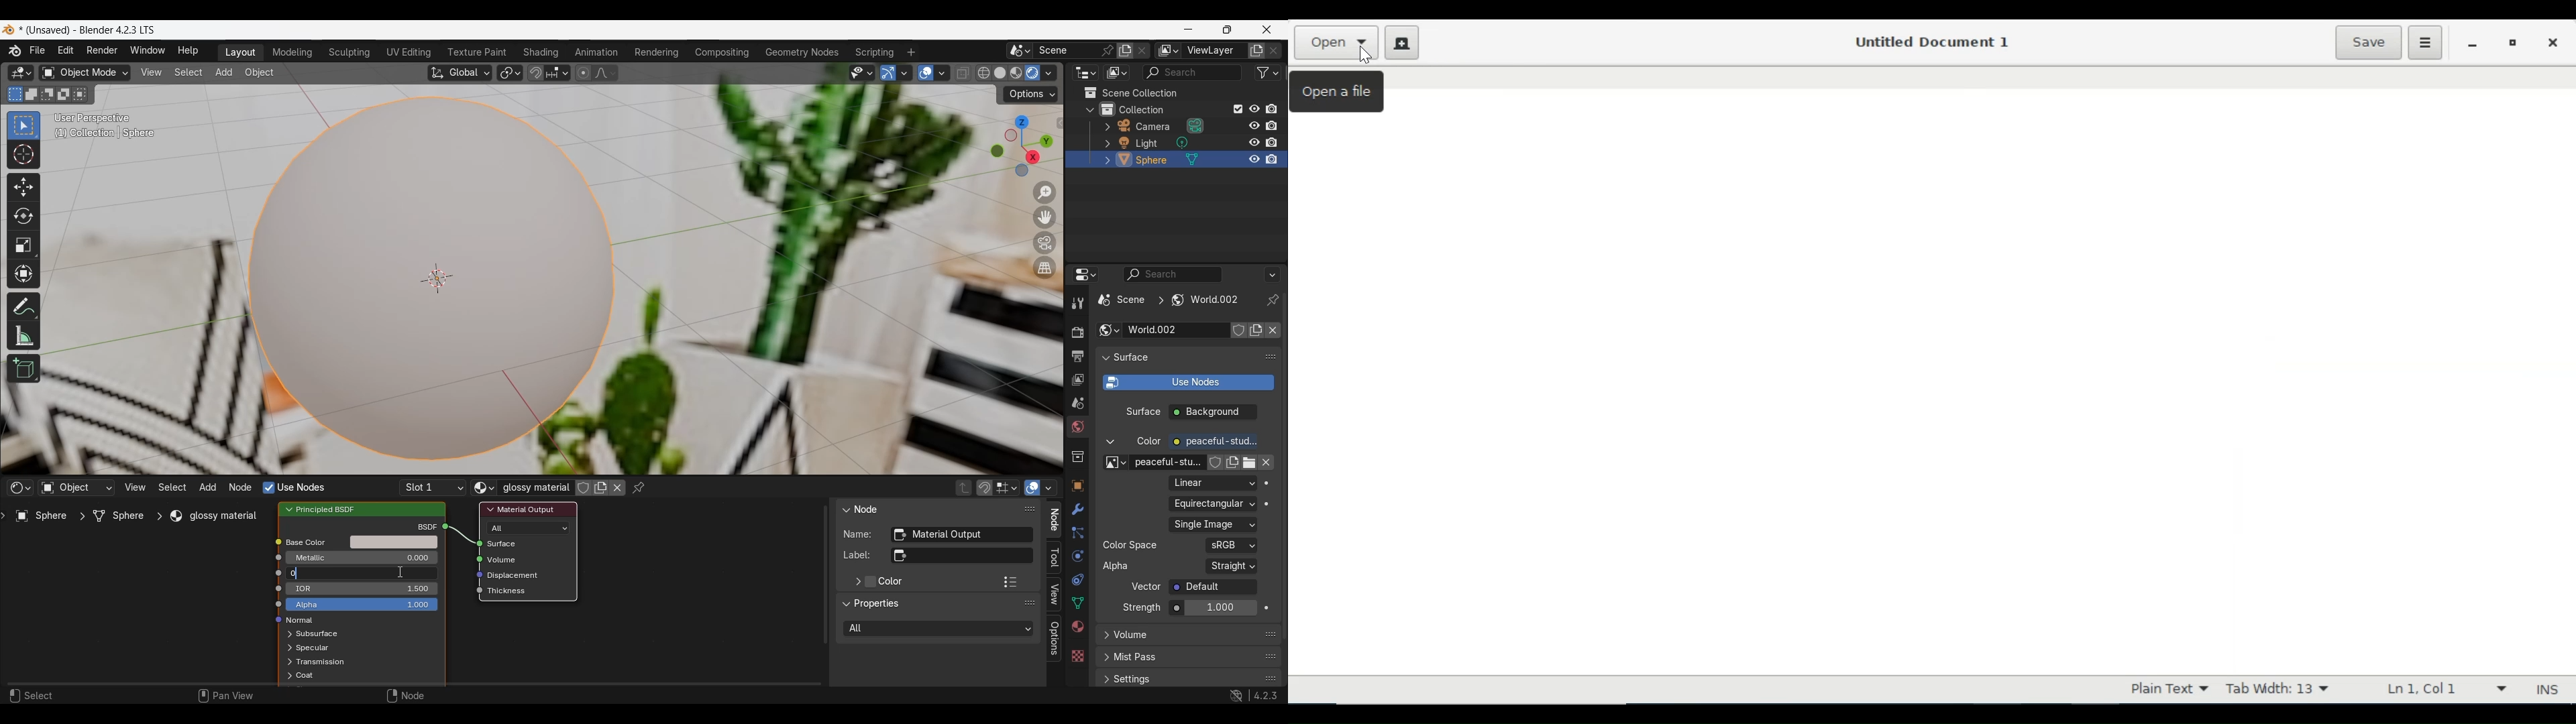  Describe the element at coordinates (964, 487) in the screenshot. I see `Parent node tree` at that location.